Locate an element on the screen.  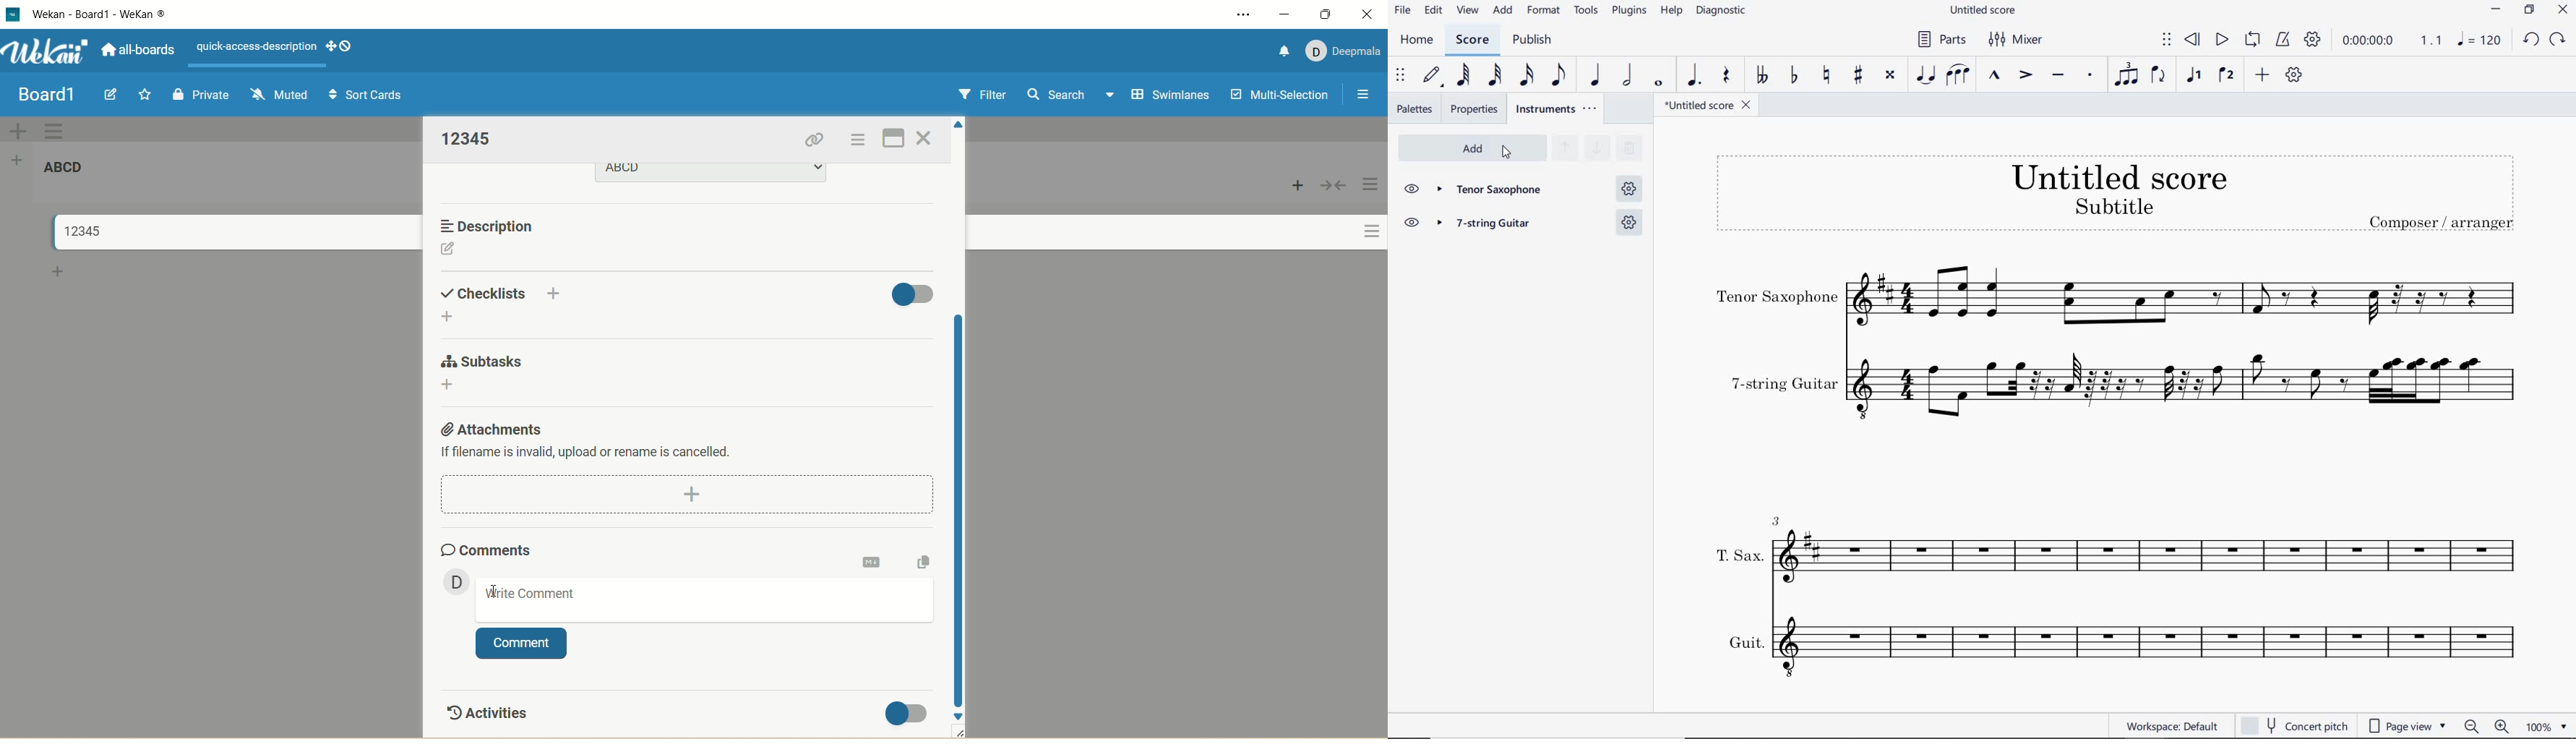
VIEW is located at coordinates (1469, 11).